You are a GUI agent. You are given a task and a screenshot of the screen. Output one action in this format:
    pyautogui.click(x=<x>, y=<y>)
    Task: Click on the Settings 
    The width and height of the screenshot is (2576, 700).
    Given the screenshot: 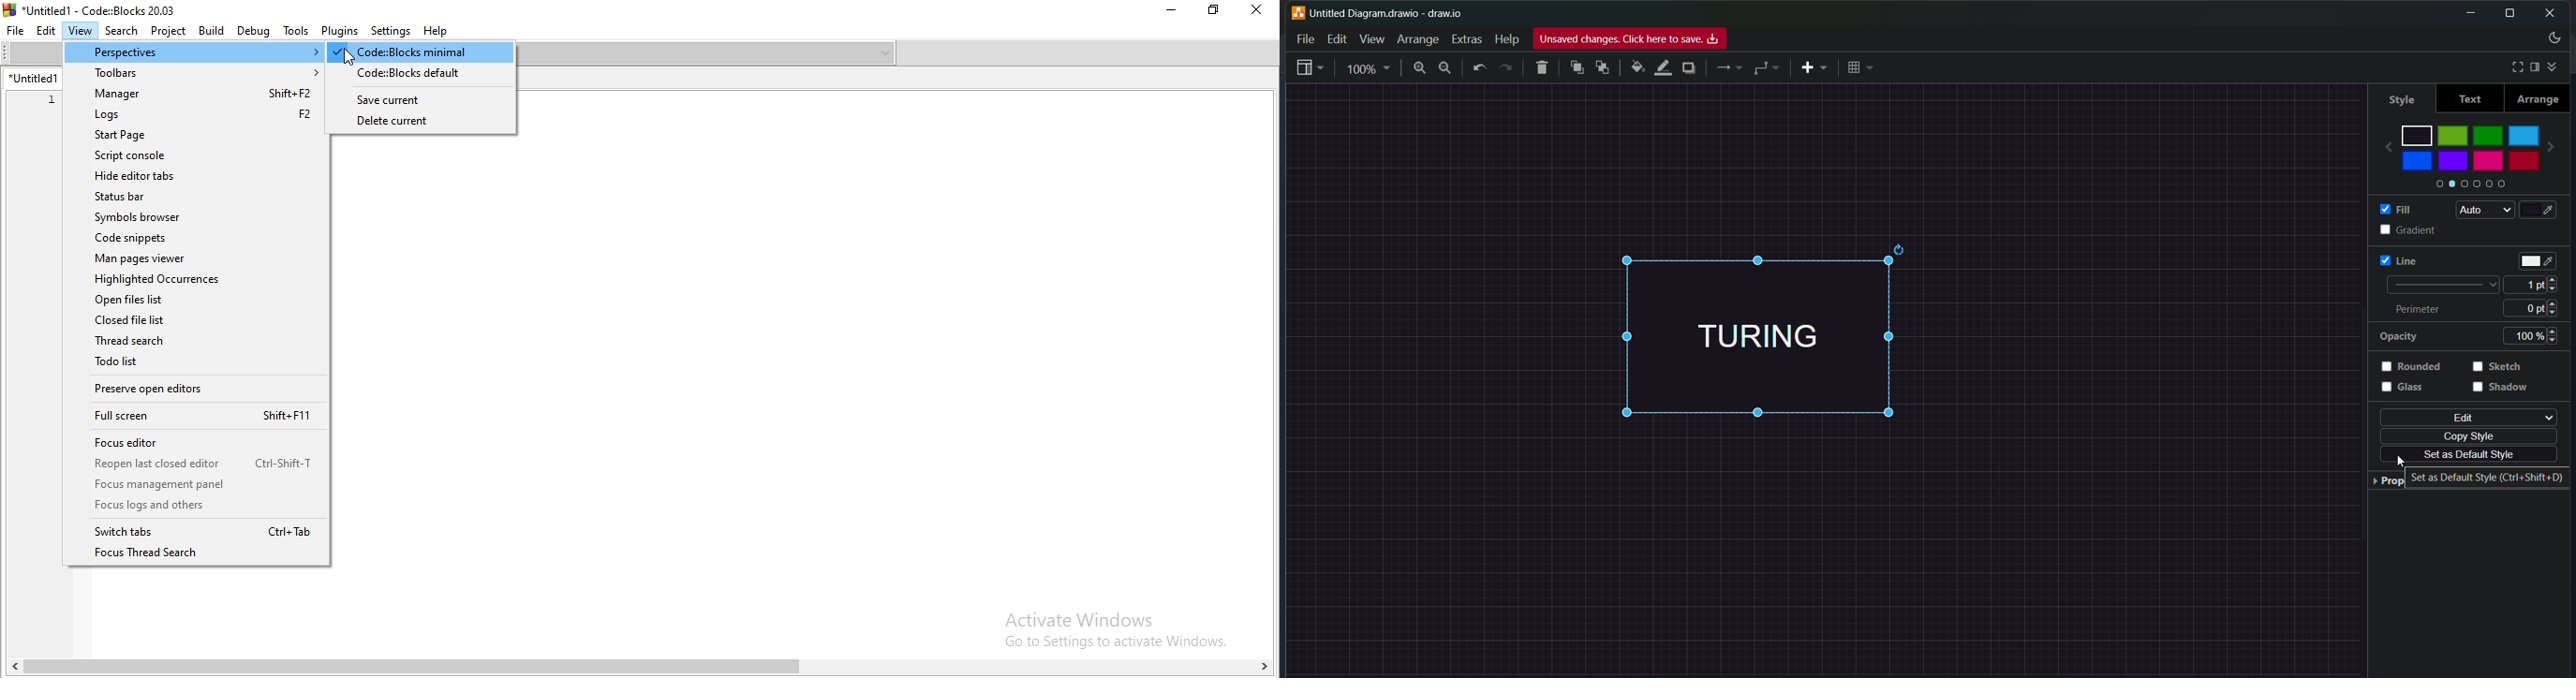 What is the action you would take?
    pyautogui.click(x=390, y=31)
    